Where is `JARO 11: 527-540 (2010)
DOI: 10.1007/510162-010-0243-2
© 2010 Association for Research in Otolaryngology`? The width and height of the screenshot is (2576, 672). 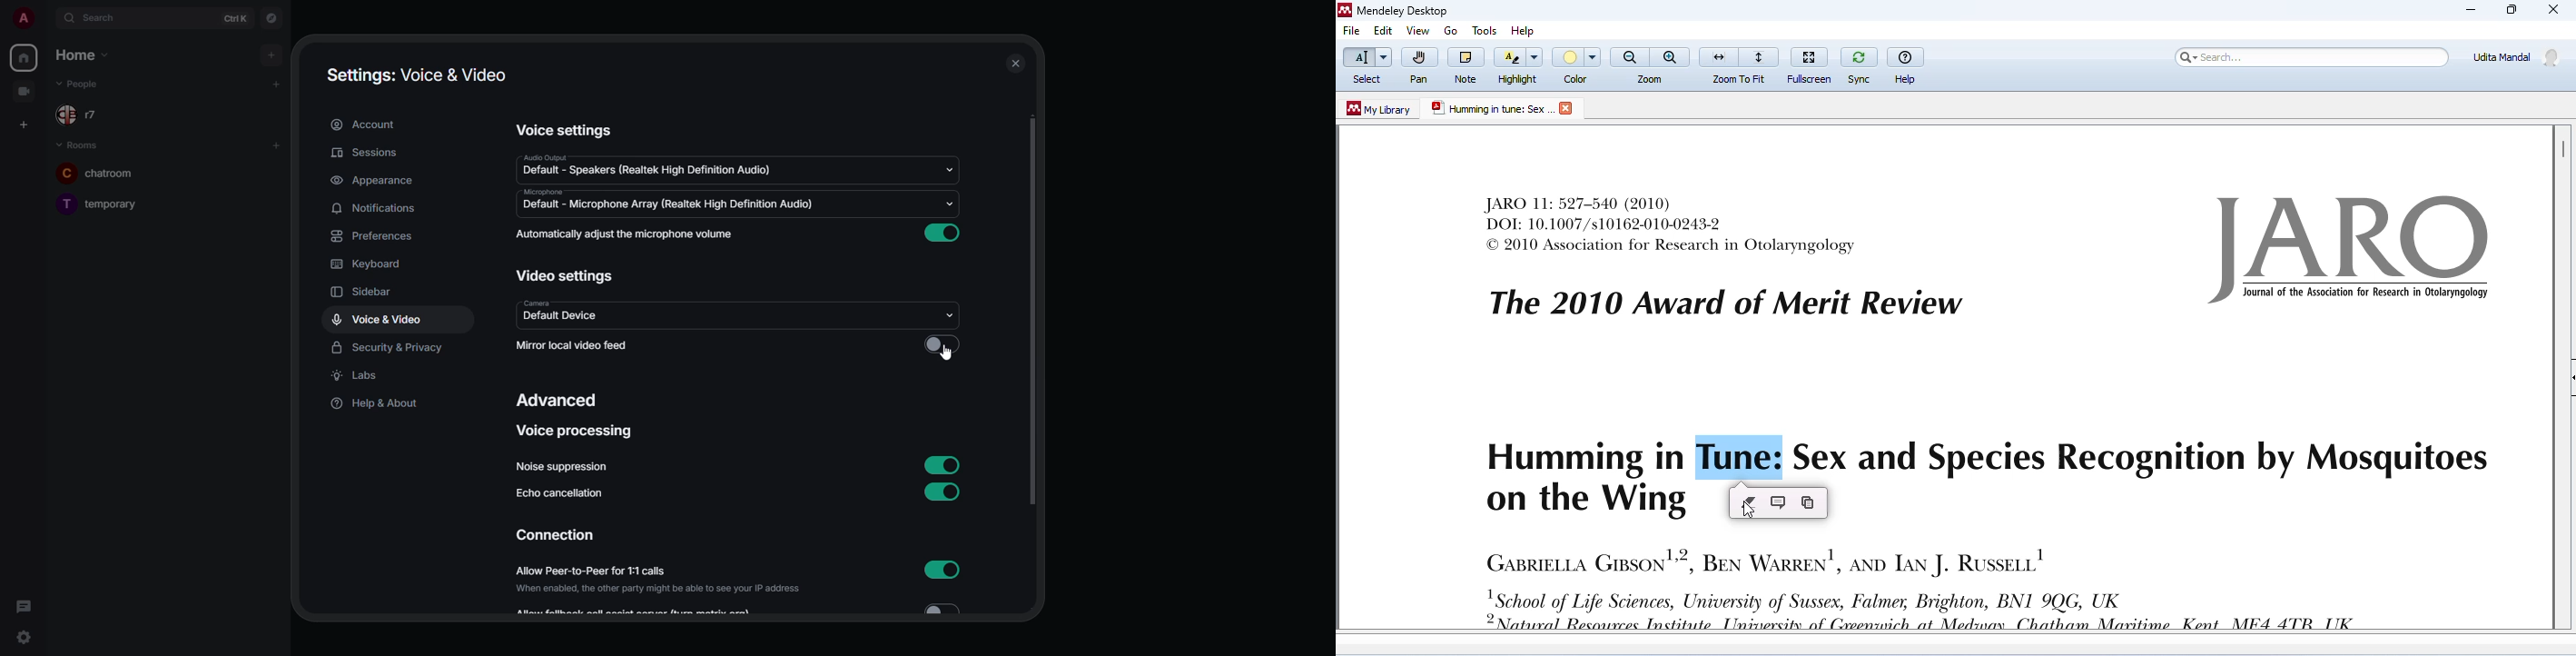
JARO 11: 527-540 (2010)
DOI: 10.1007/510162-010-0243-2
© 2010 Association for Research in Otolaryngology is located at coordinates (1672, 224).